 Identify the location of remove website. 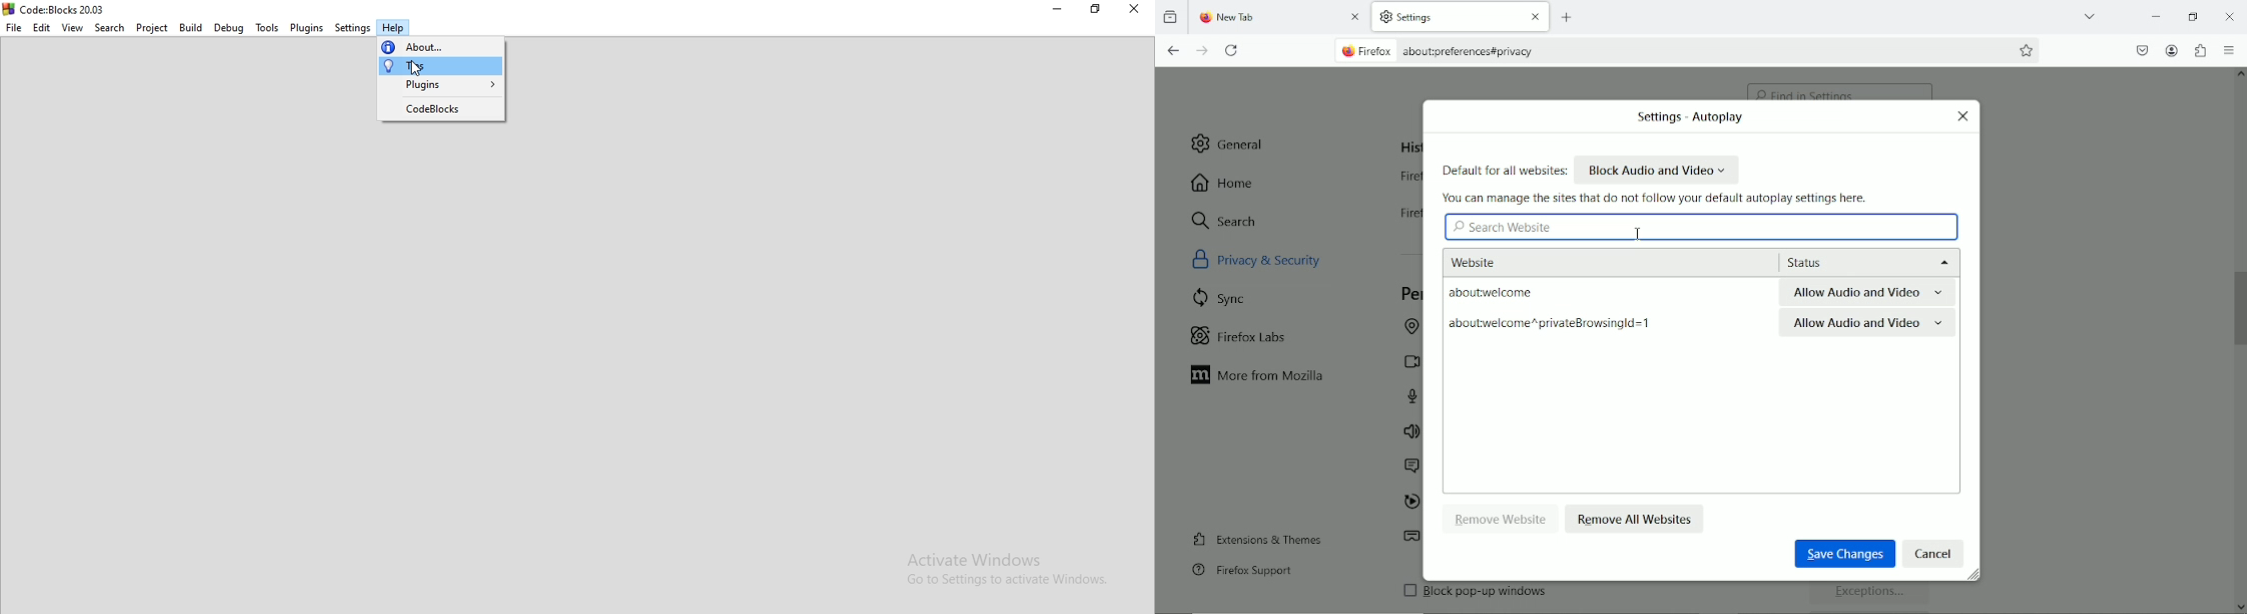
(1502, 518).